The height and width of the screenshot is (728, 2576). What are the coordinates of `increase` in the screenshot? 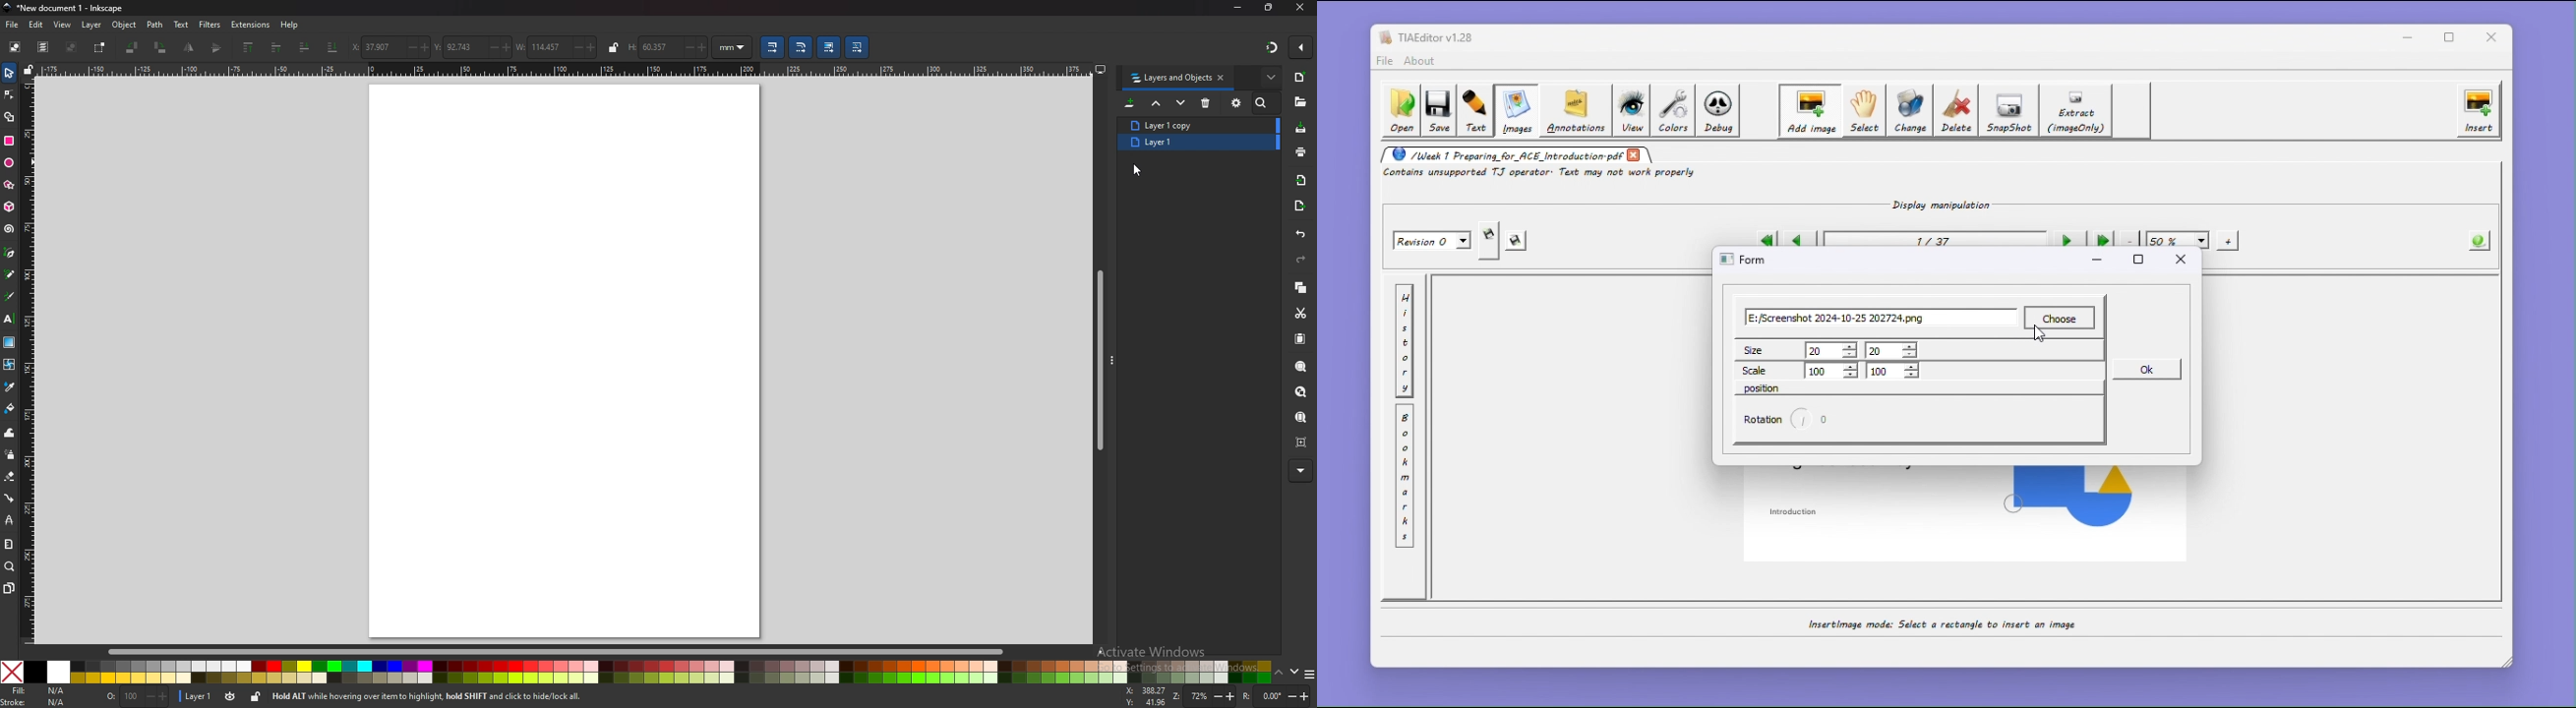 It's located at (424, 47).